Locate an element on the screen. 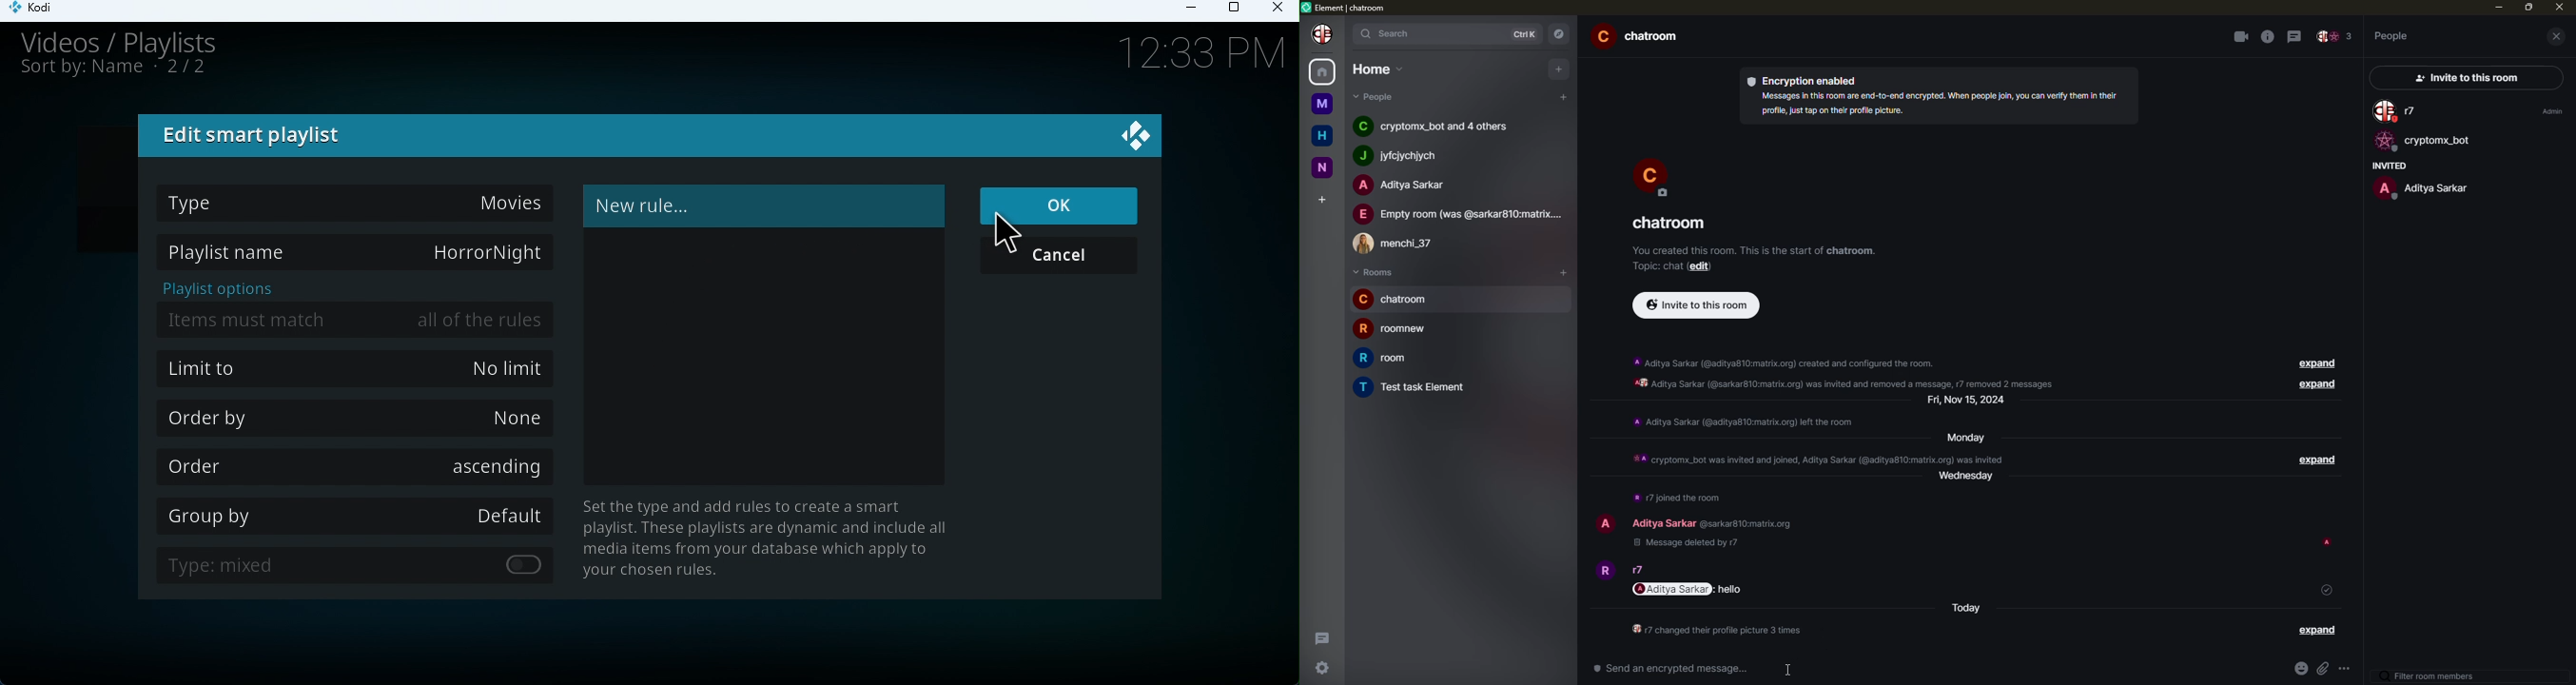 The image size is (2576, 700). seen is located at coordinates (2329, 543).